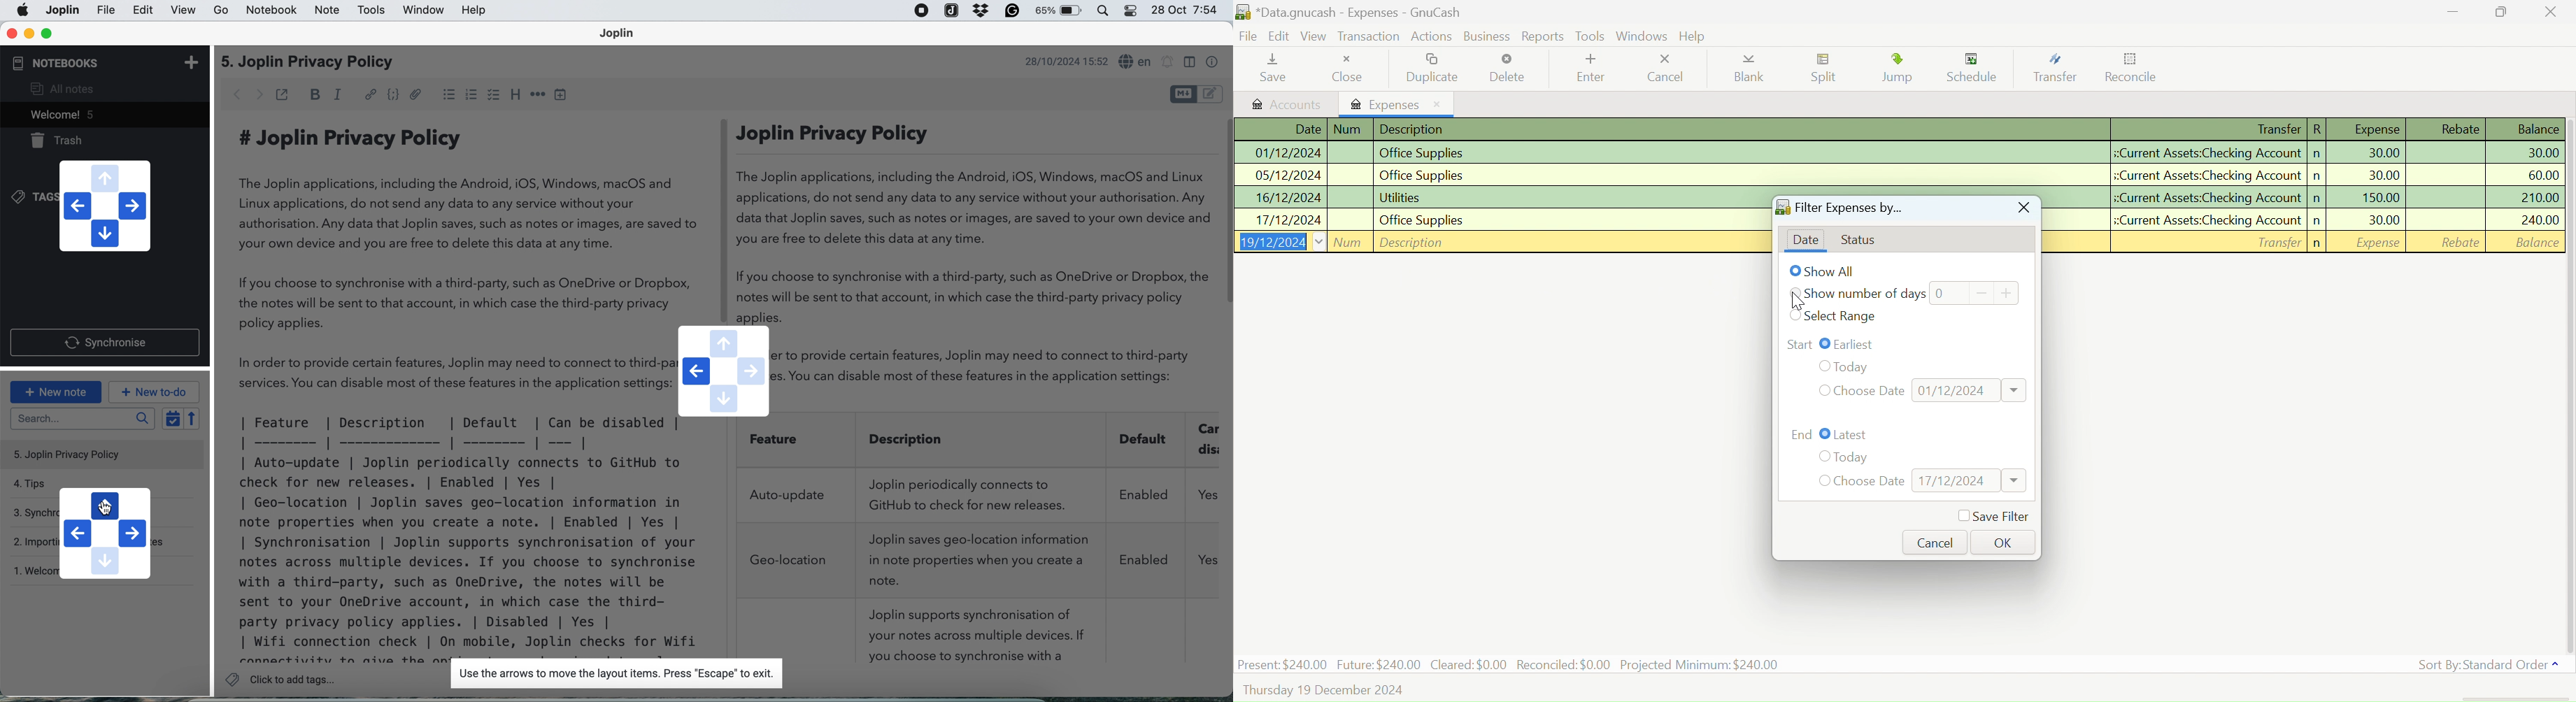 Image resolution: width=2576 pixels, height=728 pixels. What do you see at coordinates (2568, 384) in the screenshot?
I see `vertical scroll bar` at bounding box center [2568, 384].